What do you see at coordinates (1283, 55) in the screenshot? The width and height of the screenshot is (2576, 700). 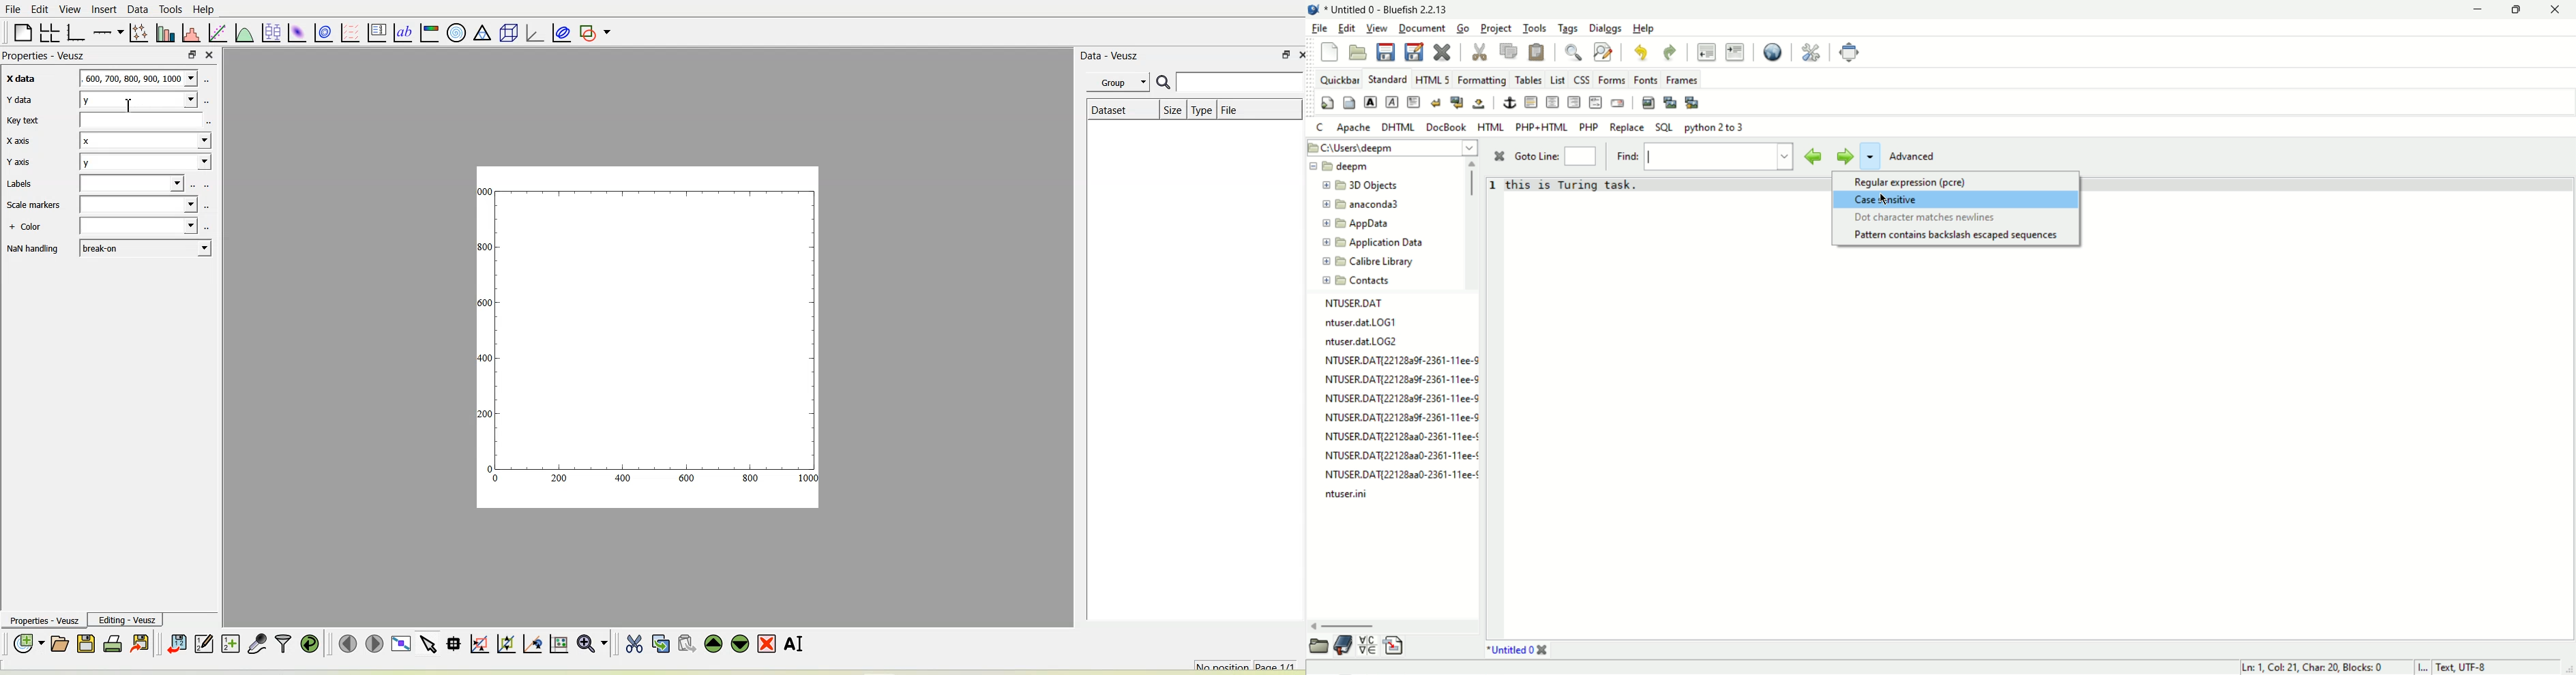 I see `float panel` at bounding box center [1283, 55].